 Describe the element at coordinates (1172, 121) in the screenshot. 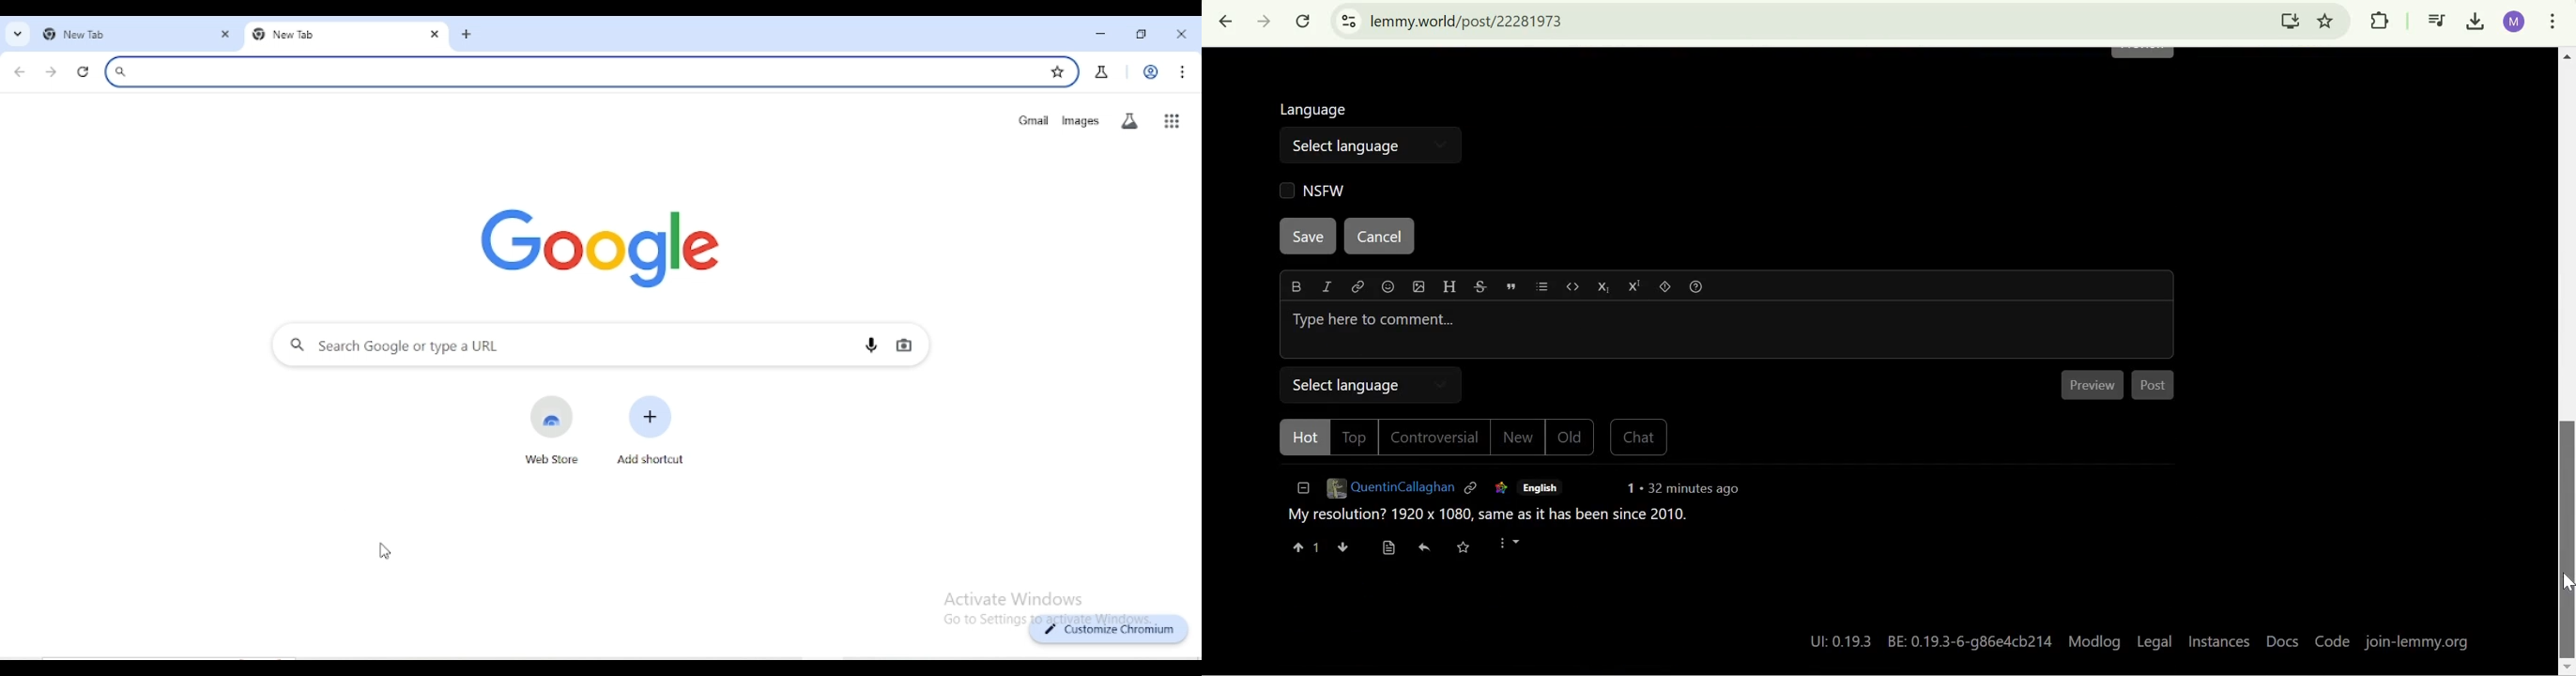

I see `google apps` at that location.